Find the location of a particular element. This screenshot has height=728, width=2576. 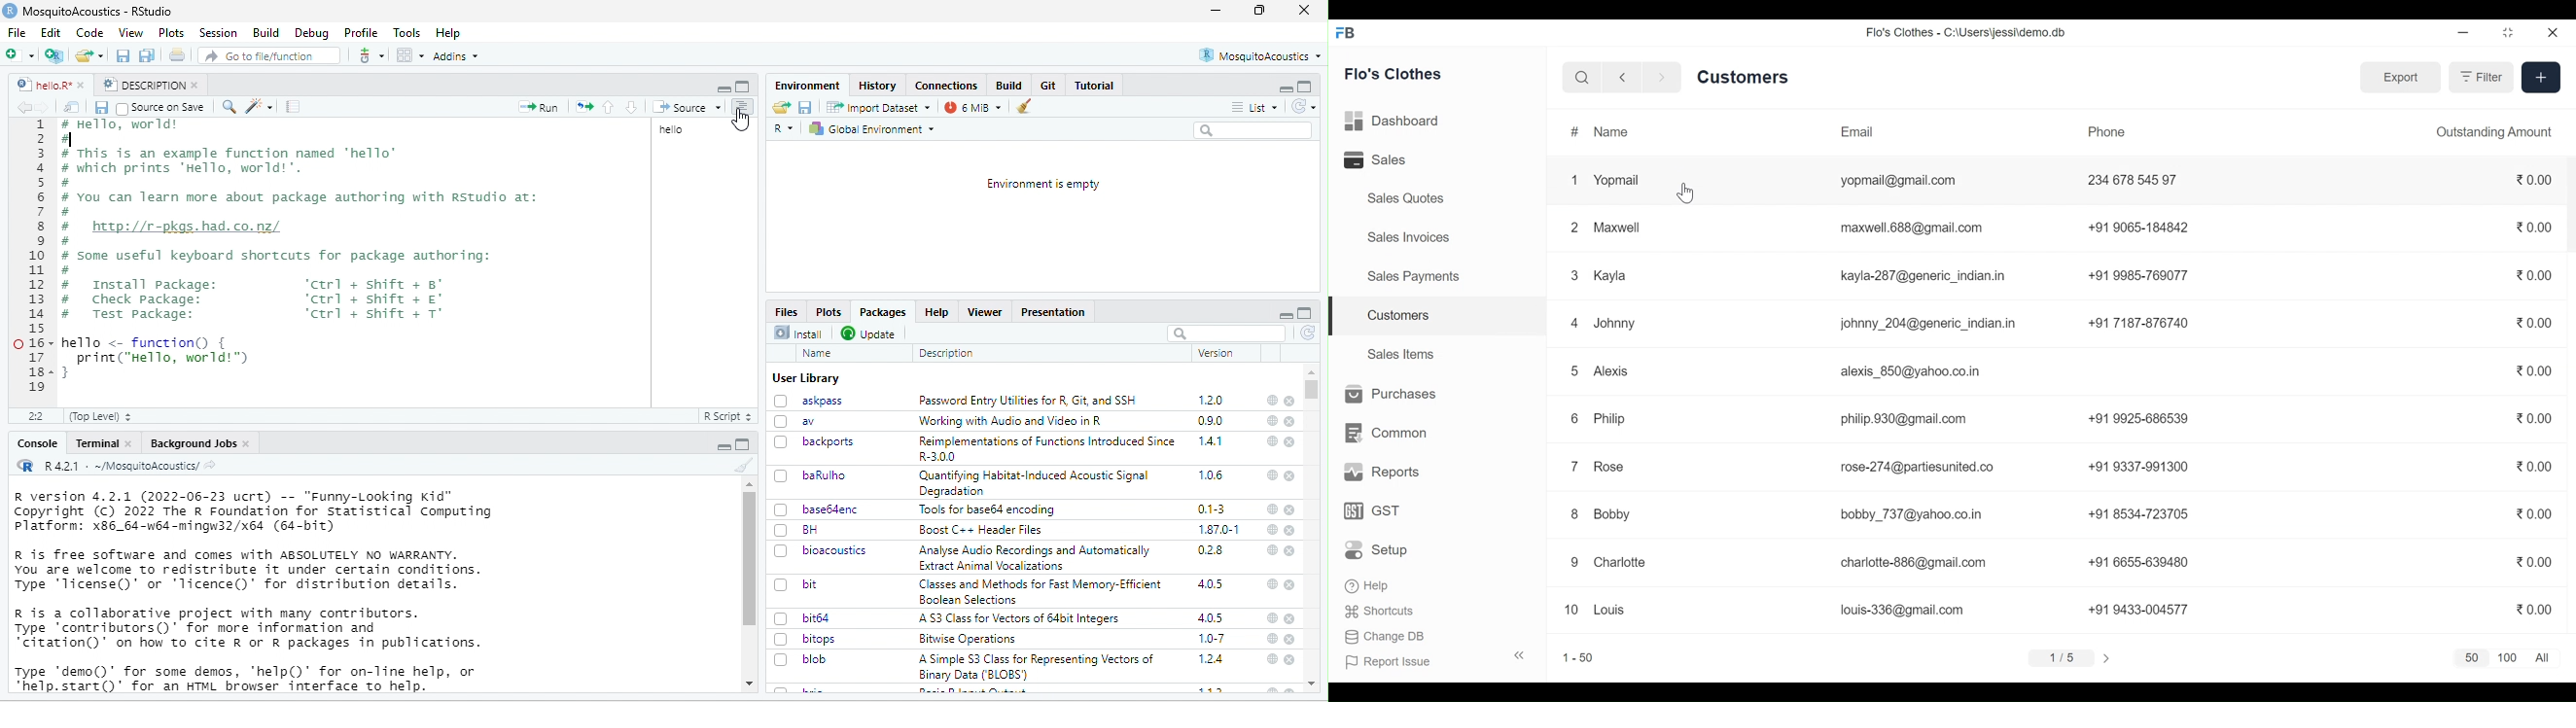

Johnny is located at coordinates (1615, 324).